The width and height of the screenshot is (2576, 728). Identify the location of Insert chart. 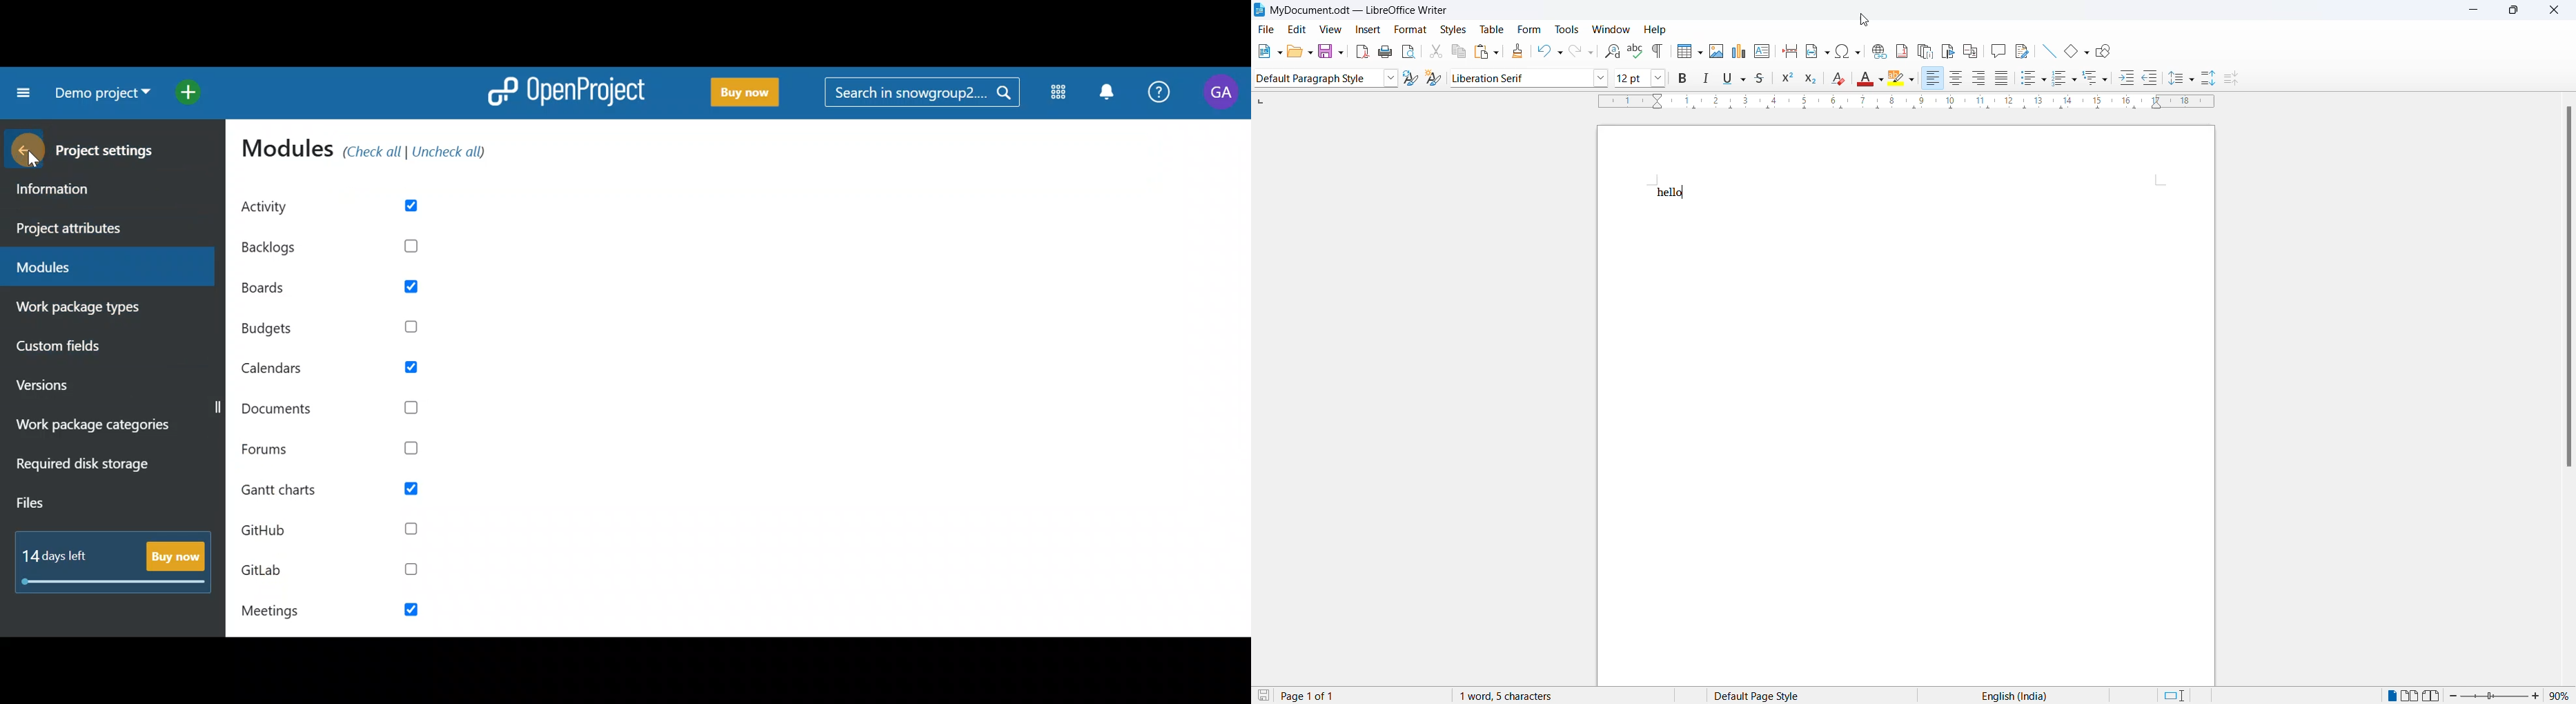
(1736, 51).